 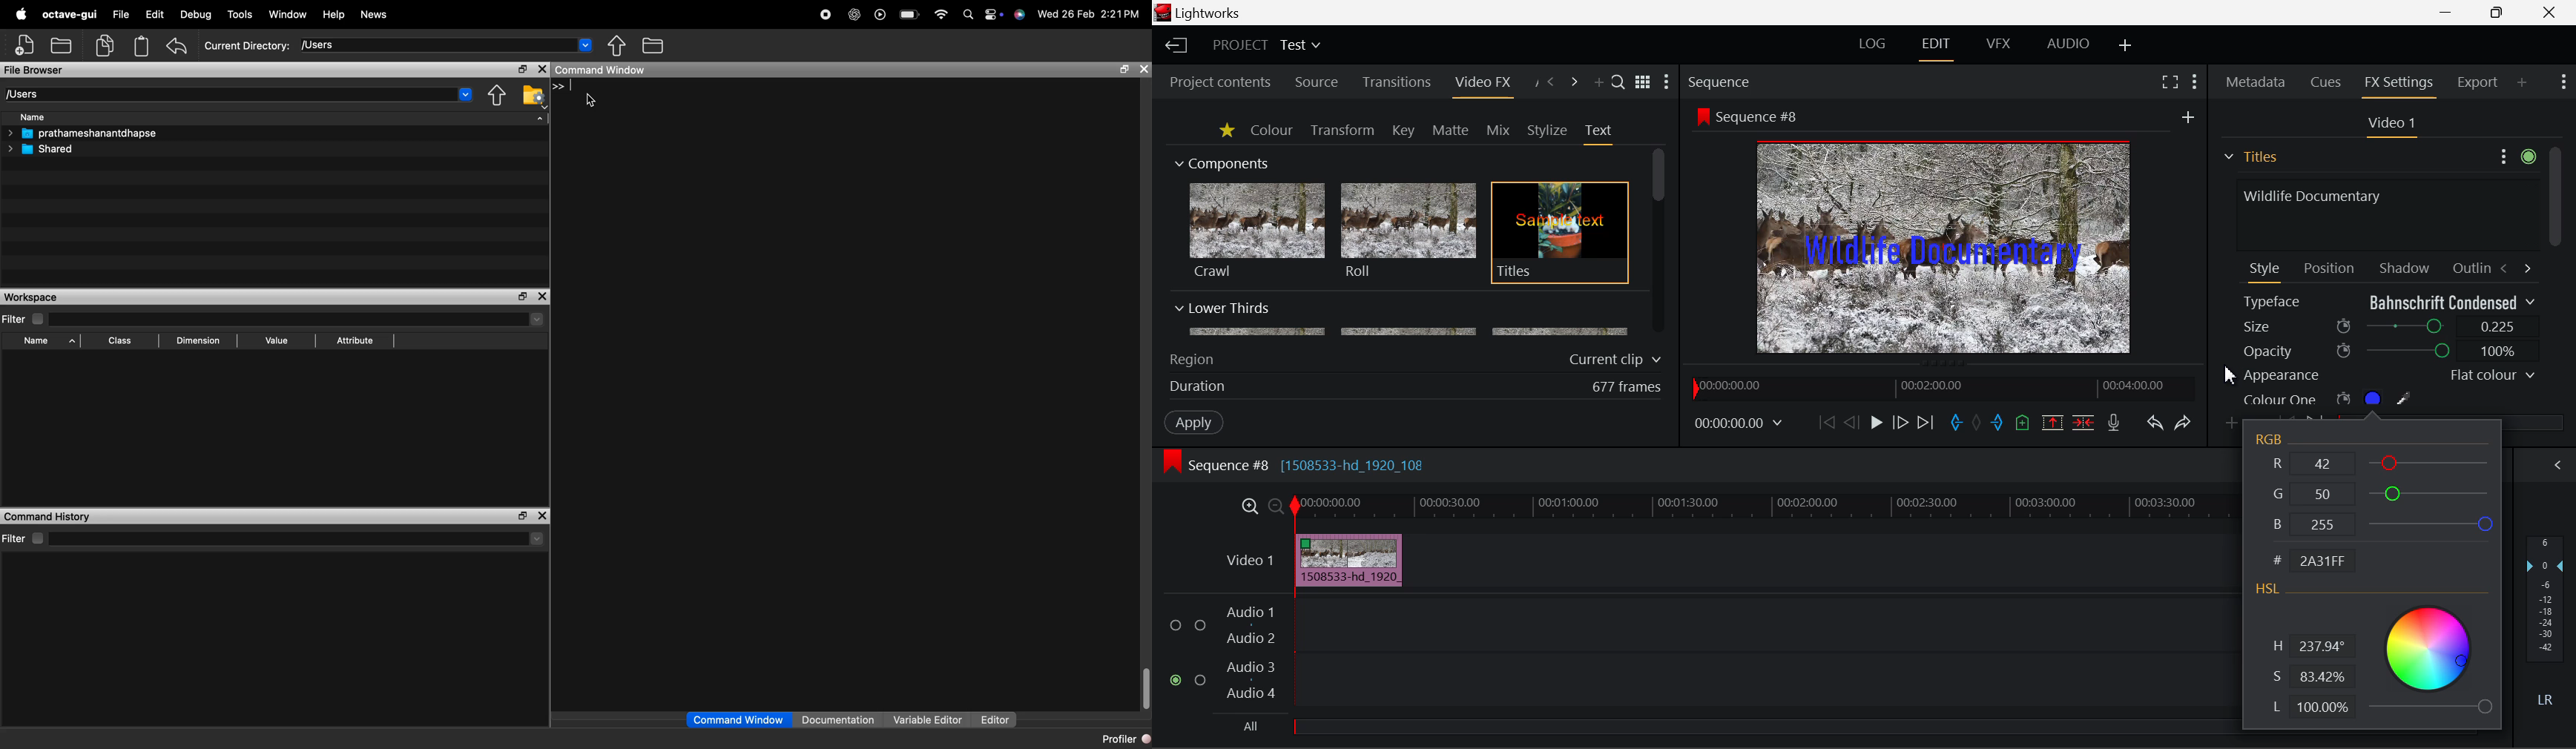 I want to click on Audio 1, so click(x=1248, y=614).